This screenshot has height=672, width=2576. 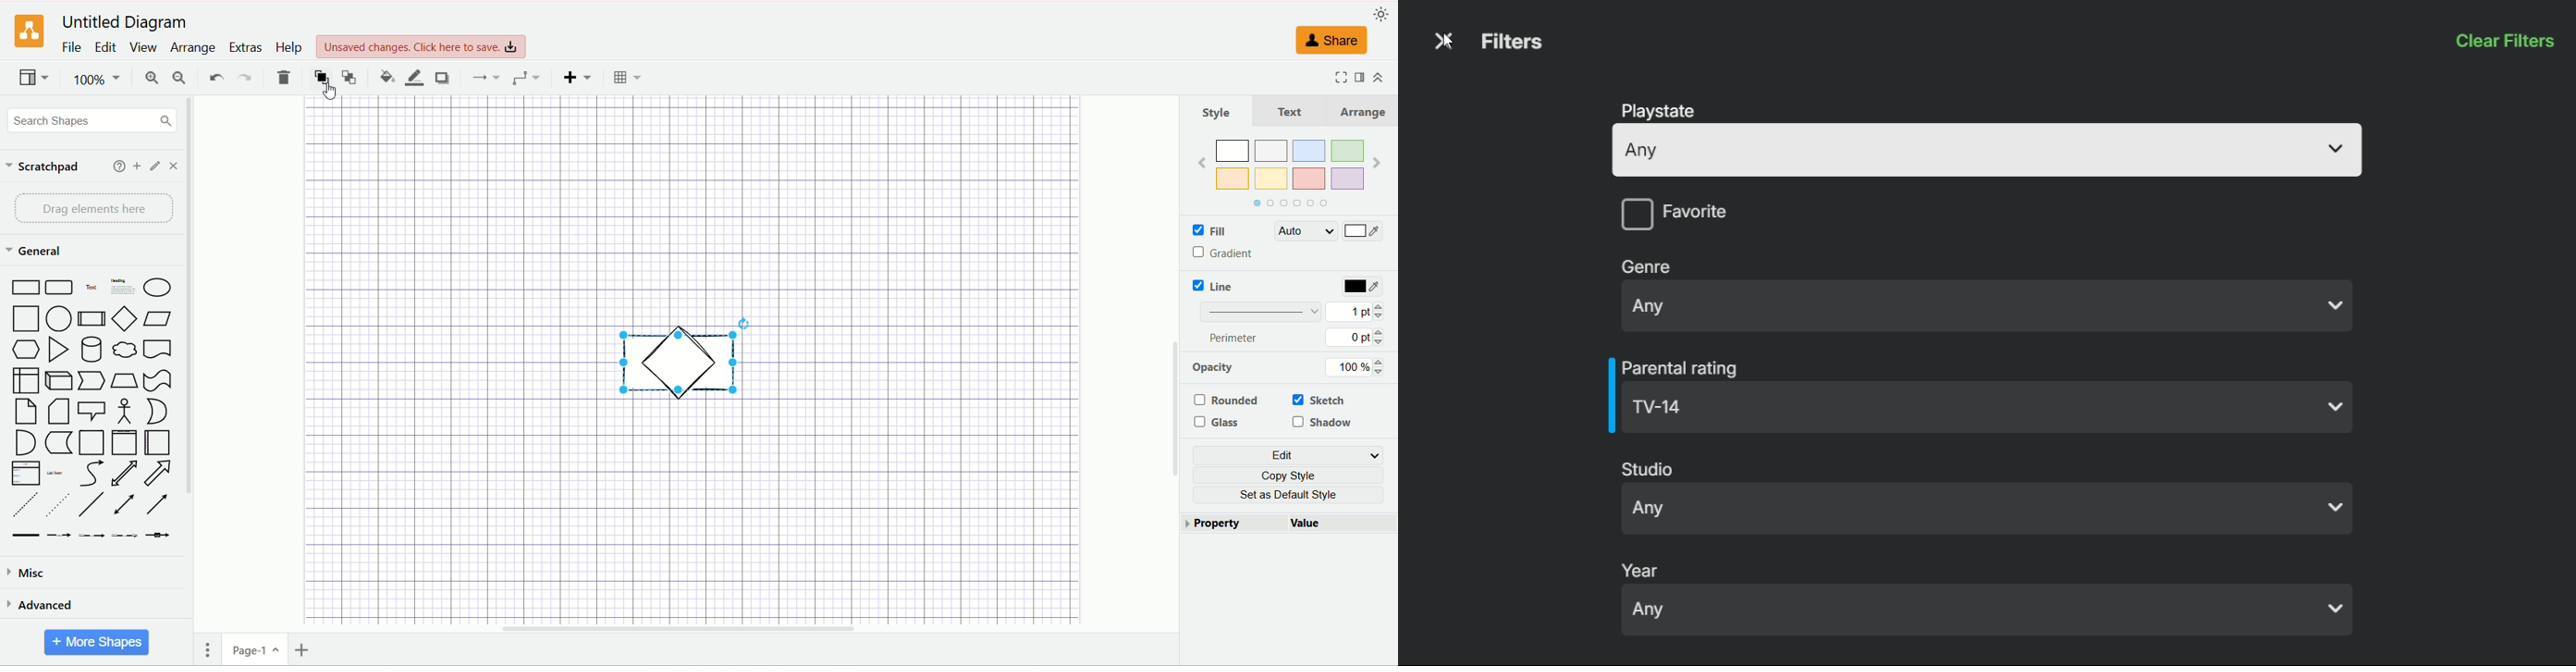 What do you see at coordinates (677, 628) in the screenshot?
I see `Horizontal scrollbar` at bounding box center [677, 628].